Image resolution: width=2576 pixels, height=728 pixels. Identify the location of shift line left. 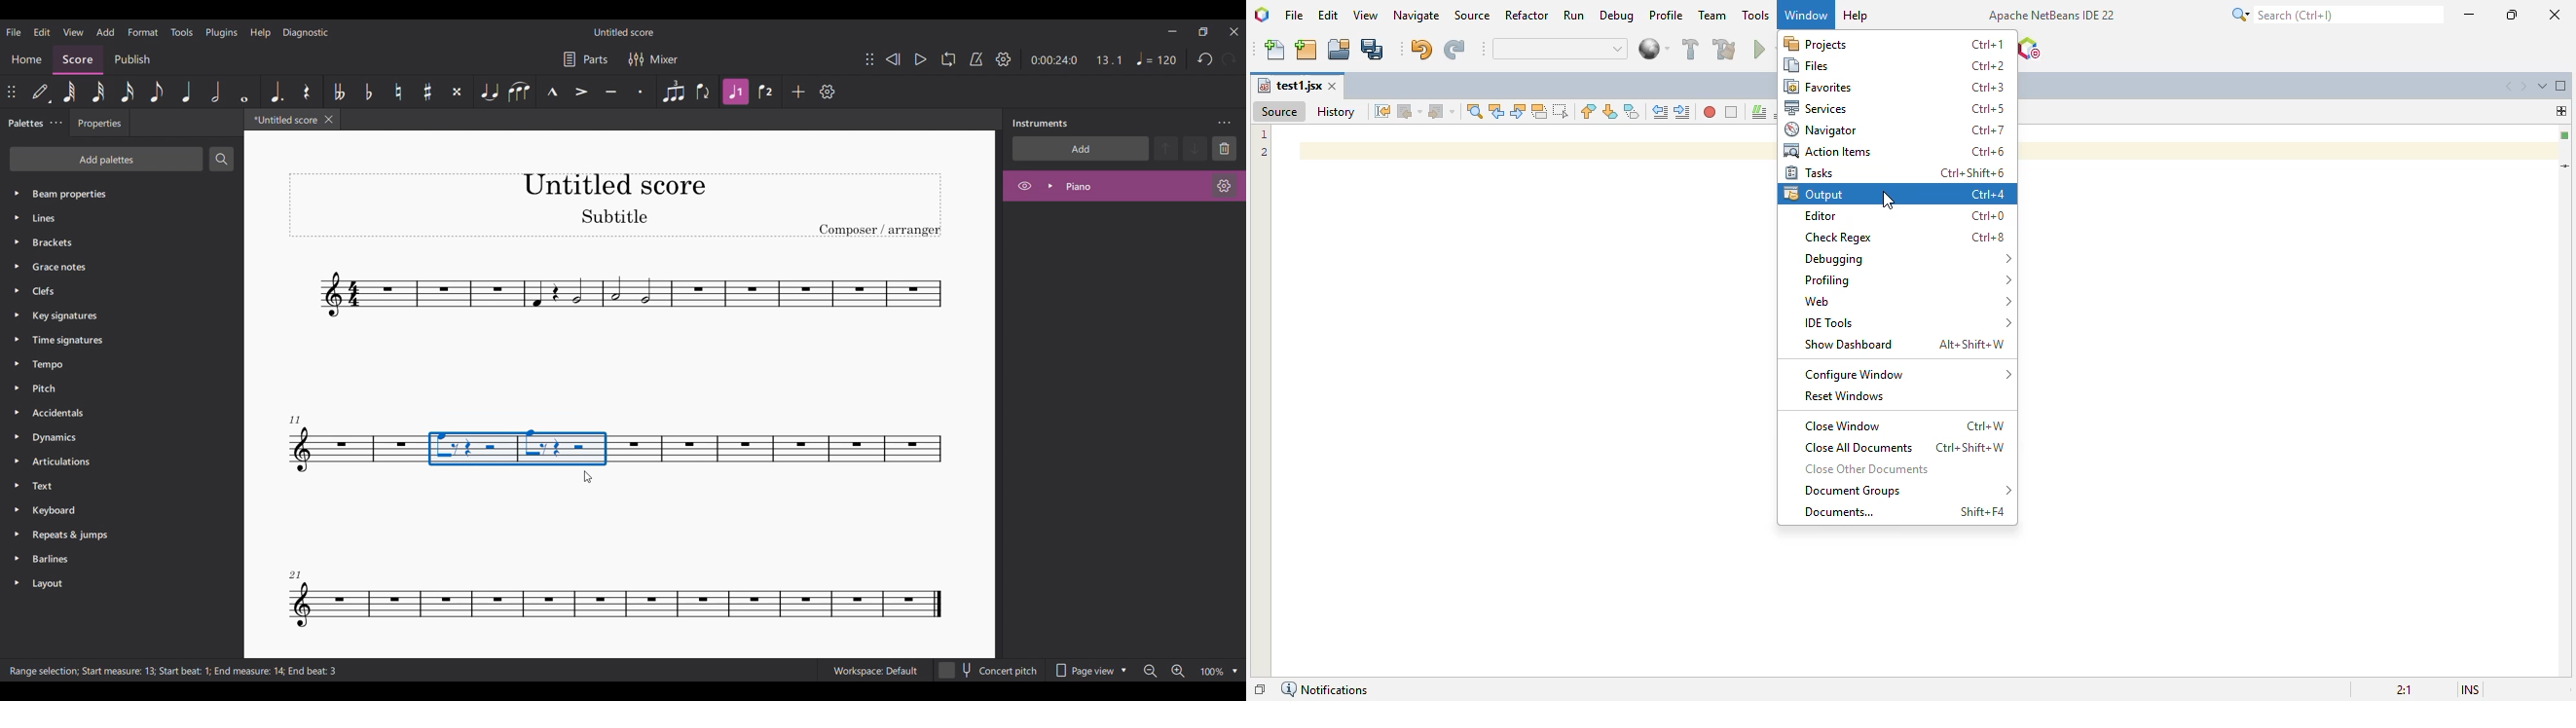
(1661, 111).